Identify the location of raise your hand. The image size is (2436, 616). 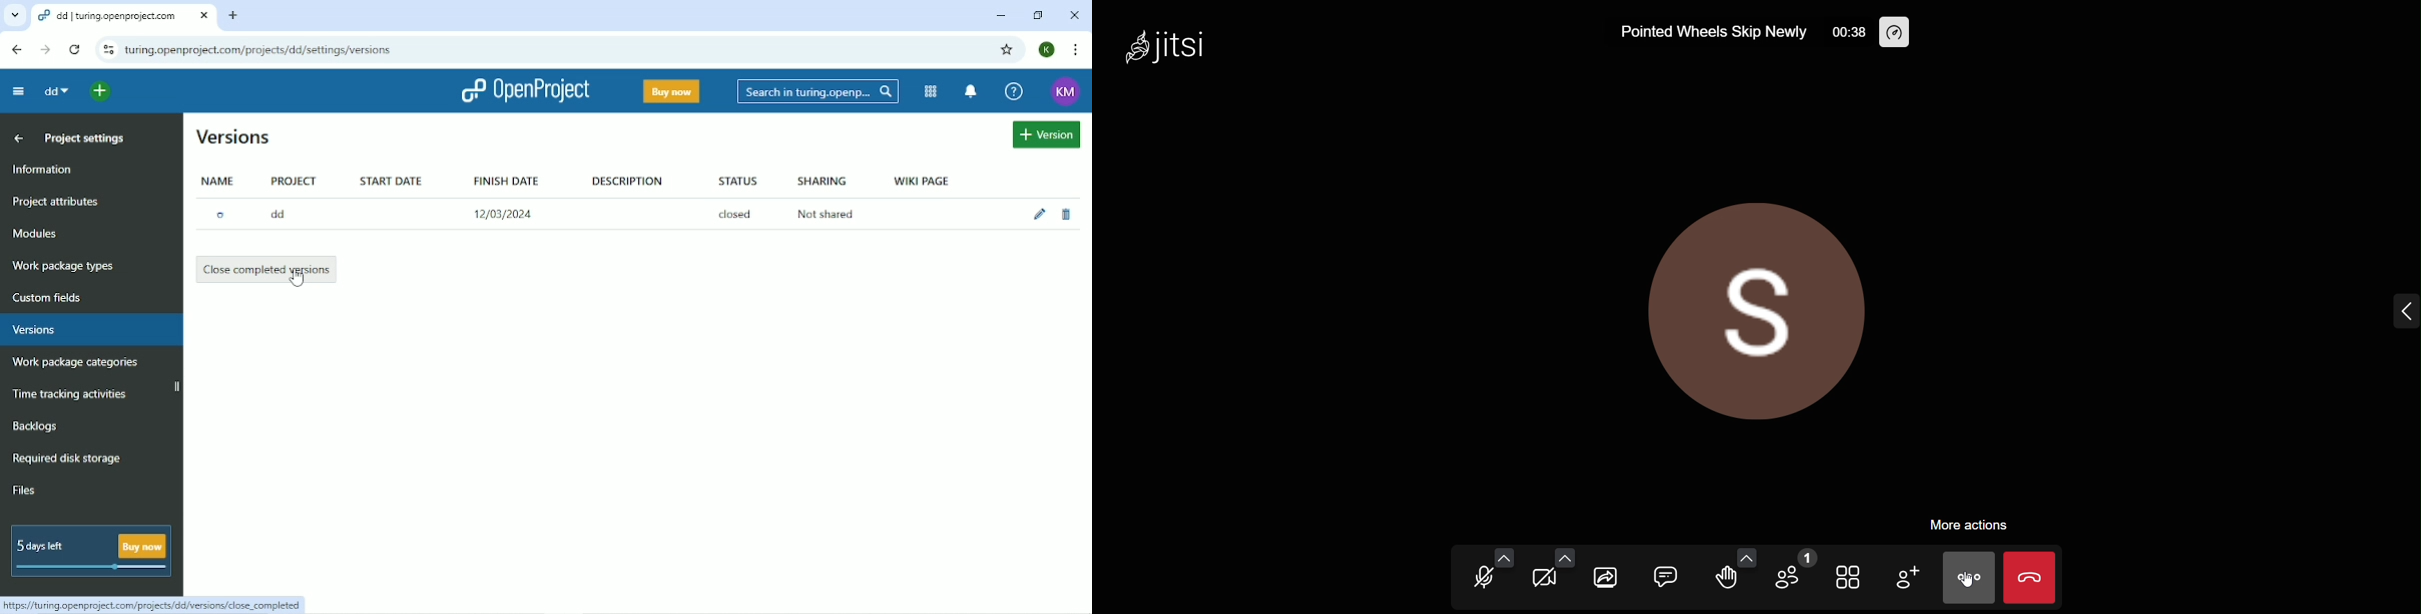
(1725, 581).